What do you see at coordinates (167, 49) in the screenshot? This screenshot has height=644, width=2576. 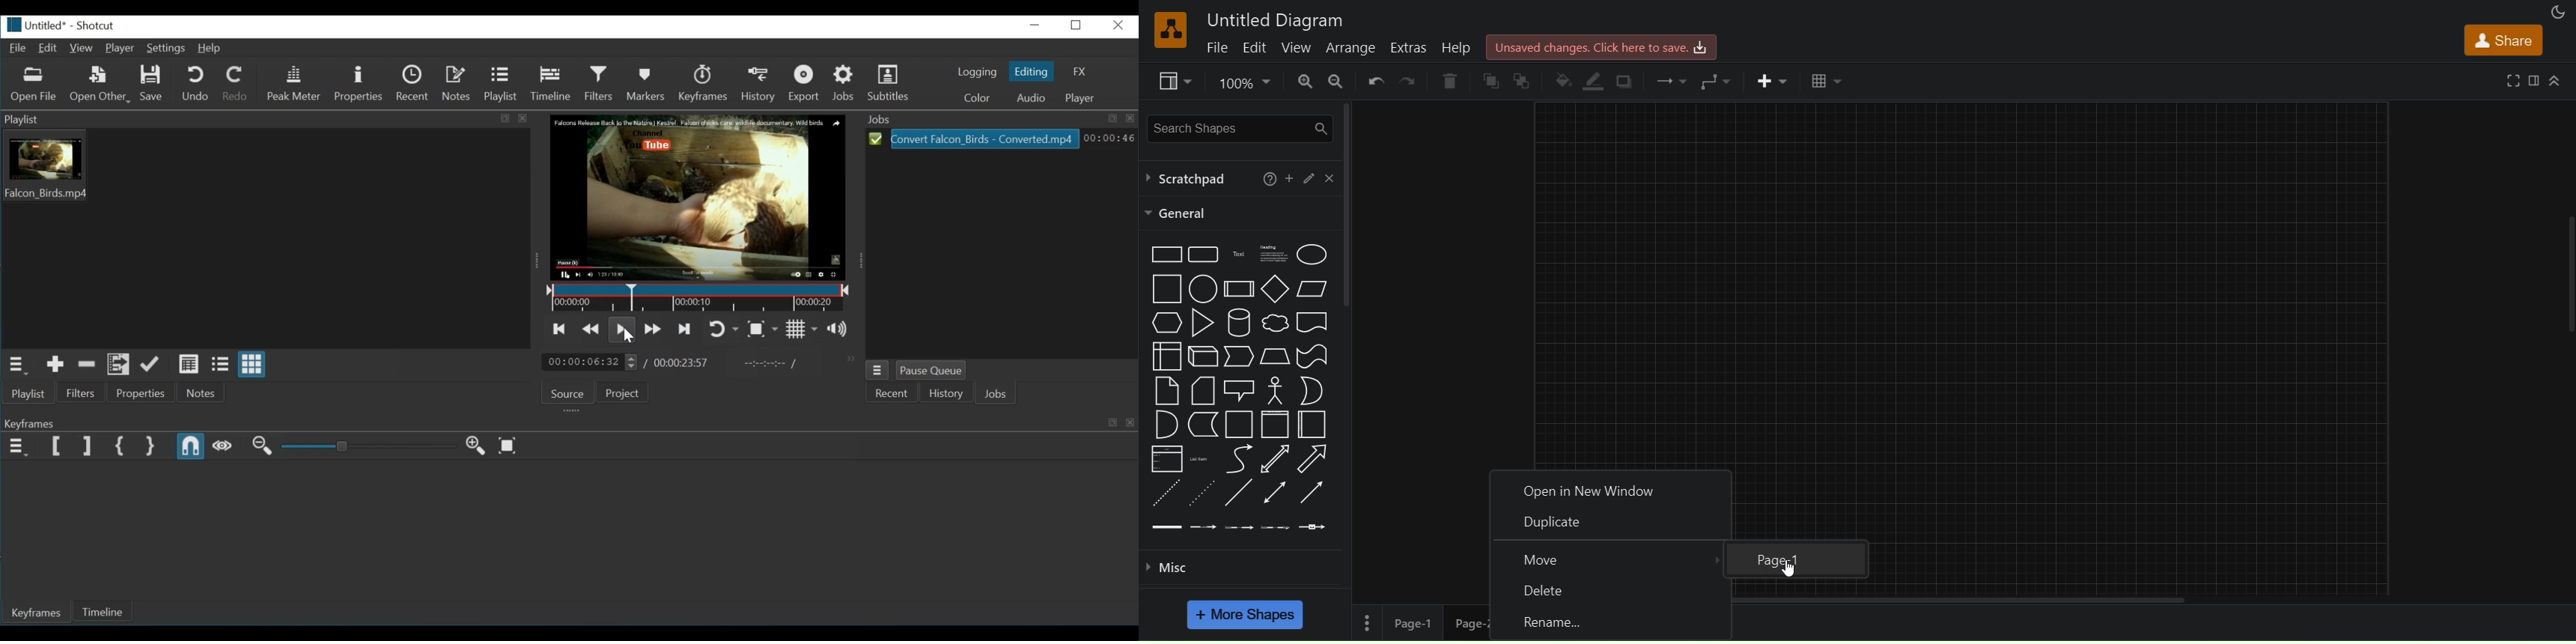 I see `Settings` at bounding box center [167, 49].